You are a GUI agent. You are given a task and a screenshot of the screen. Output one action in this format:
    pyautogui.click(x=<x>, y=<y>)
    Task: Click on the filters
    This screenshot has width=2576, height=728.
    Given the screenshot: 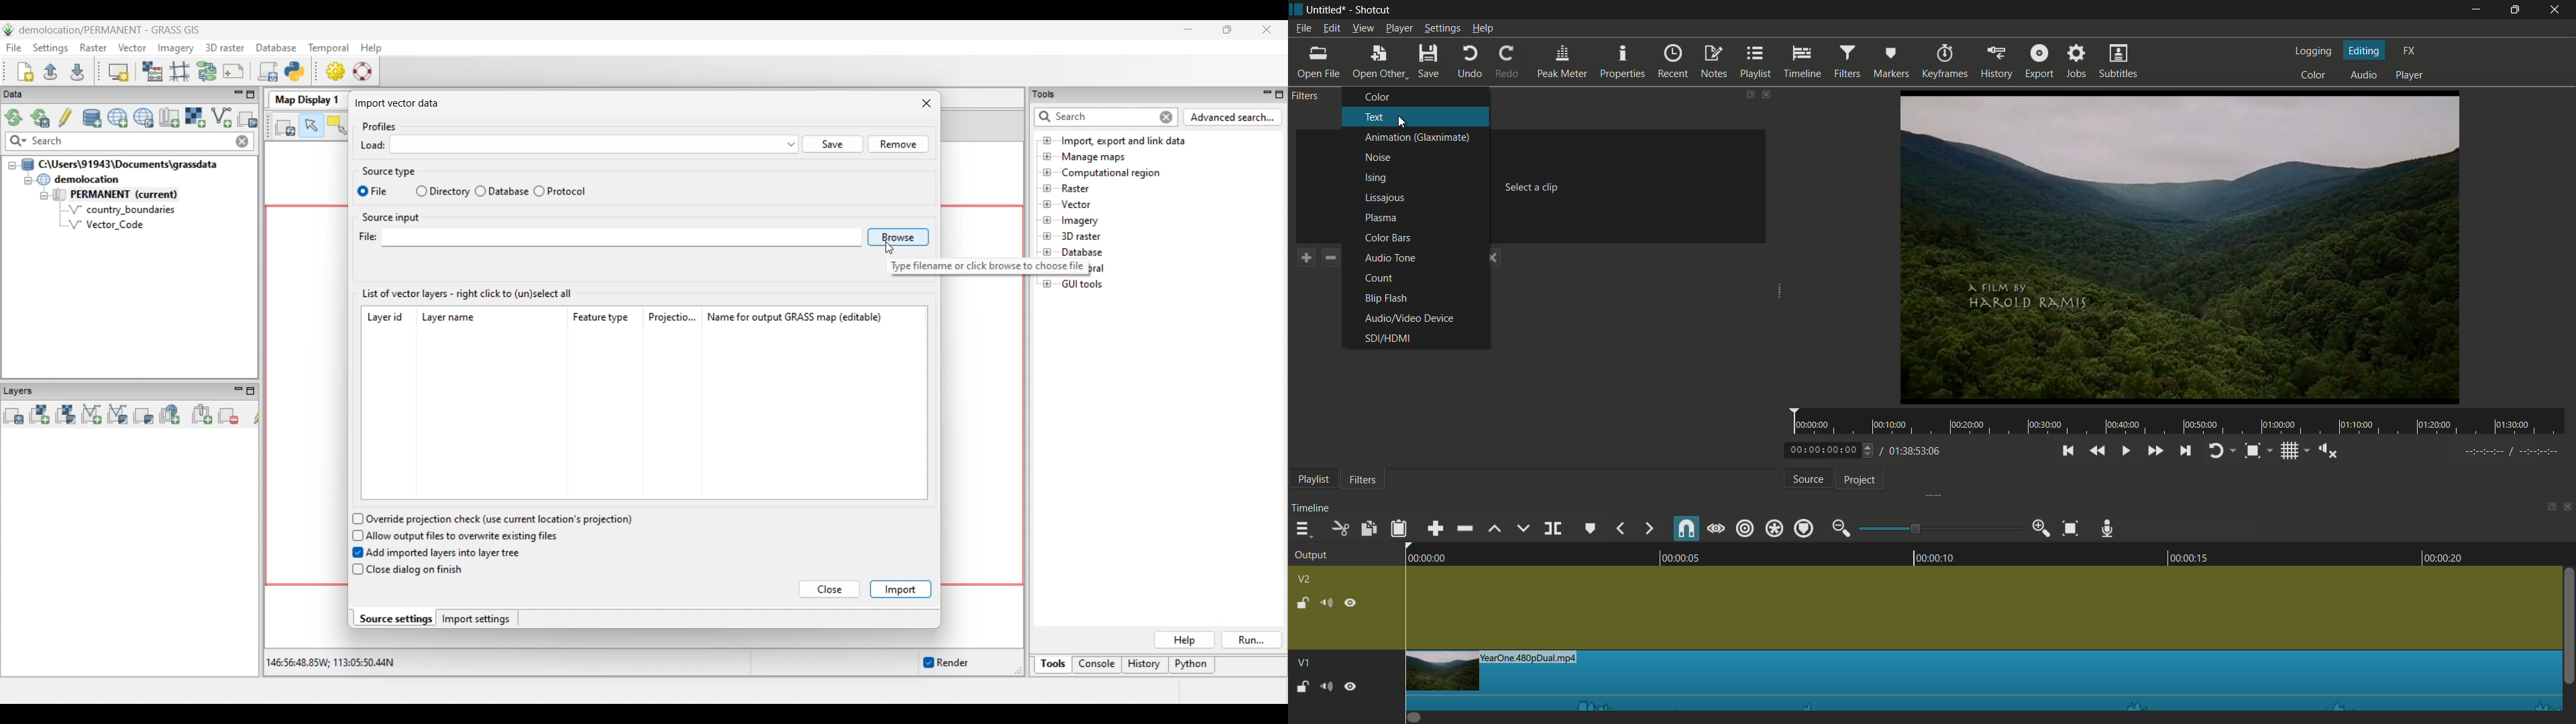 What is the action you would take?
    pyautogui.click(x=1846, y=62)
    